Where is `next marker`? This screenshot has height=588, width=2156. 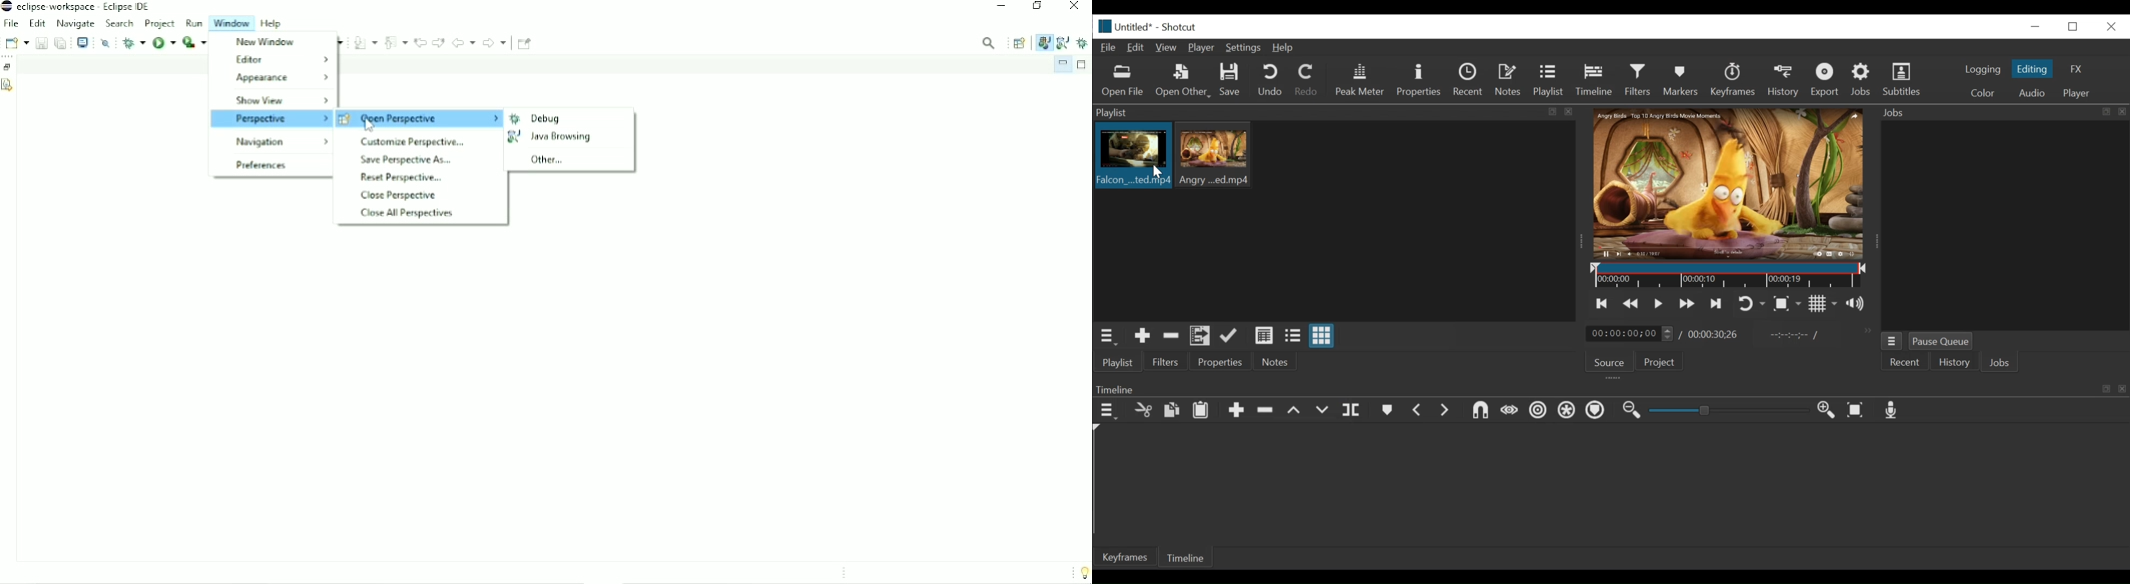 next marker is located at coordinates (1447, 411).